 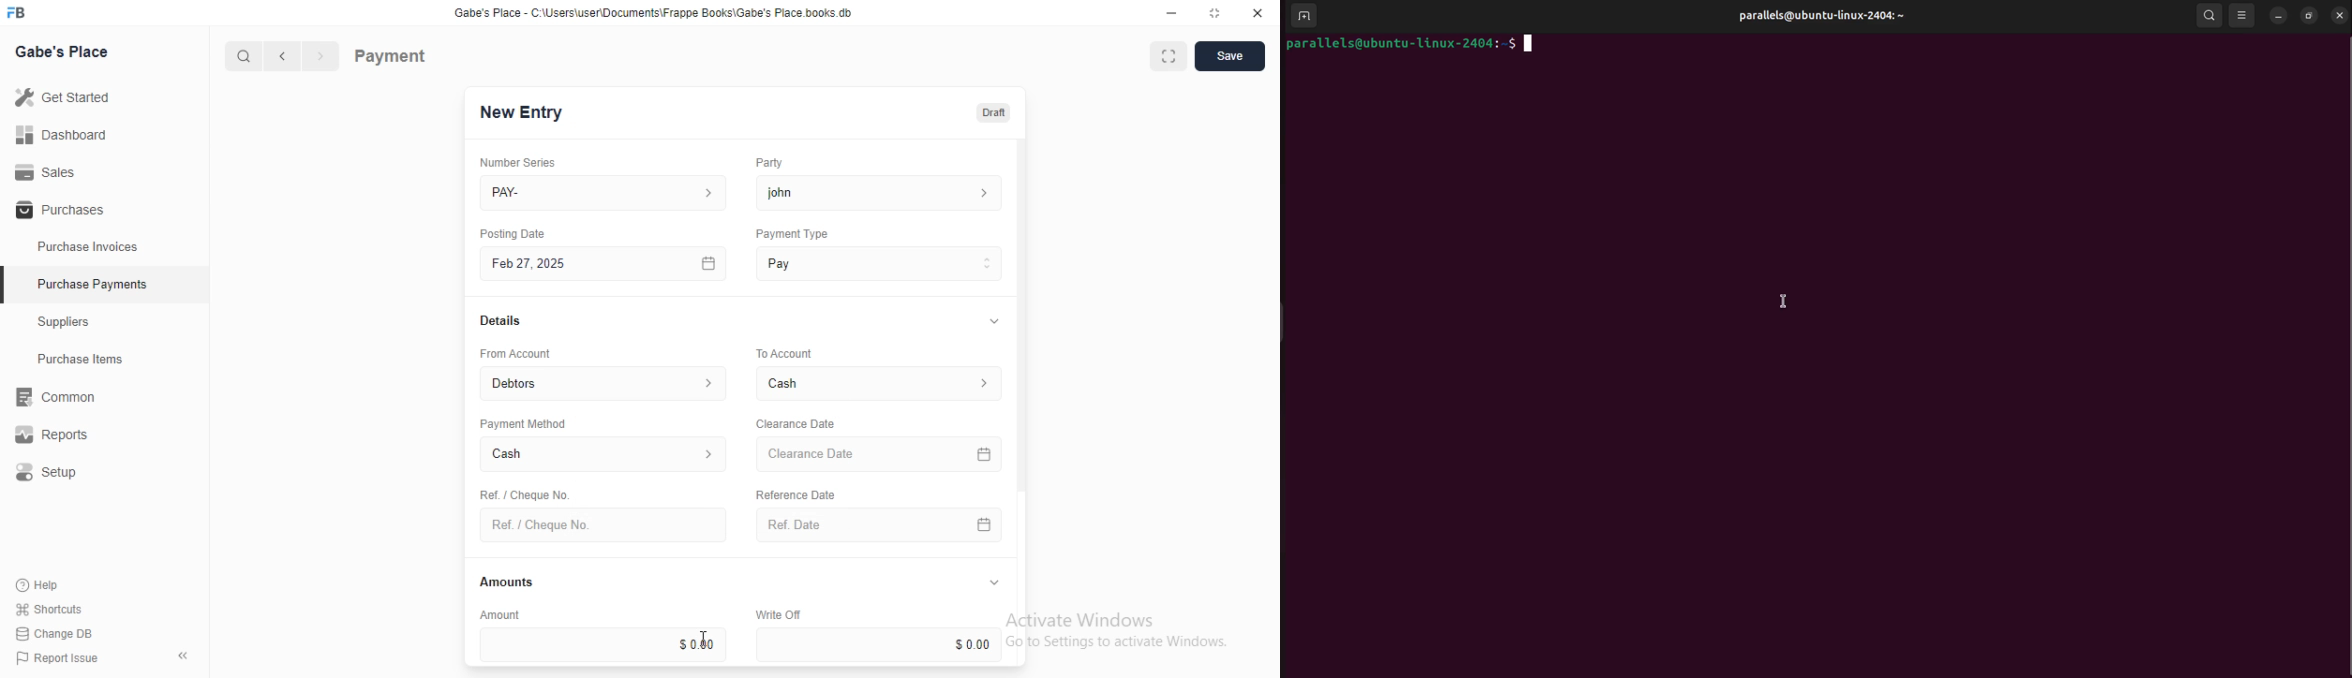 I want to click on $0.00, so click(x=603, y=644).